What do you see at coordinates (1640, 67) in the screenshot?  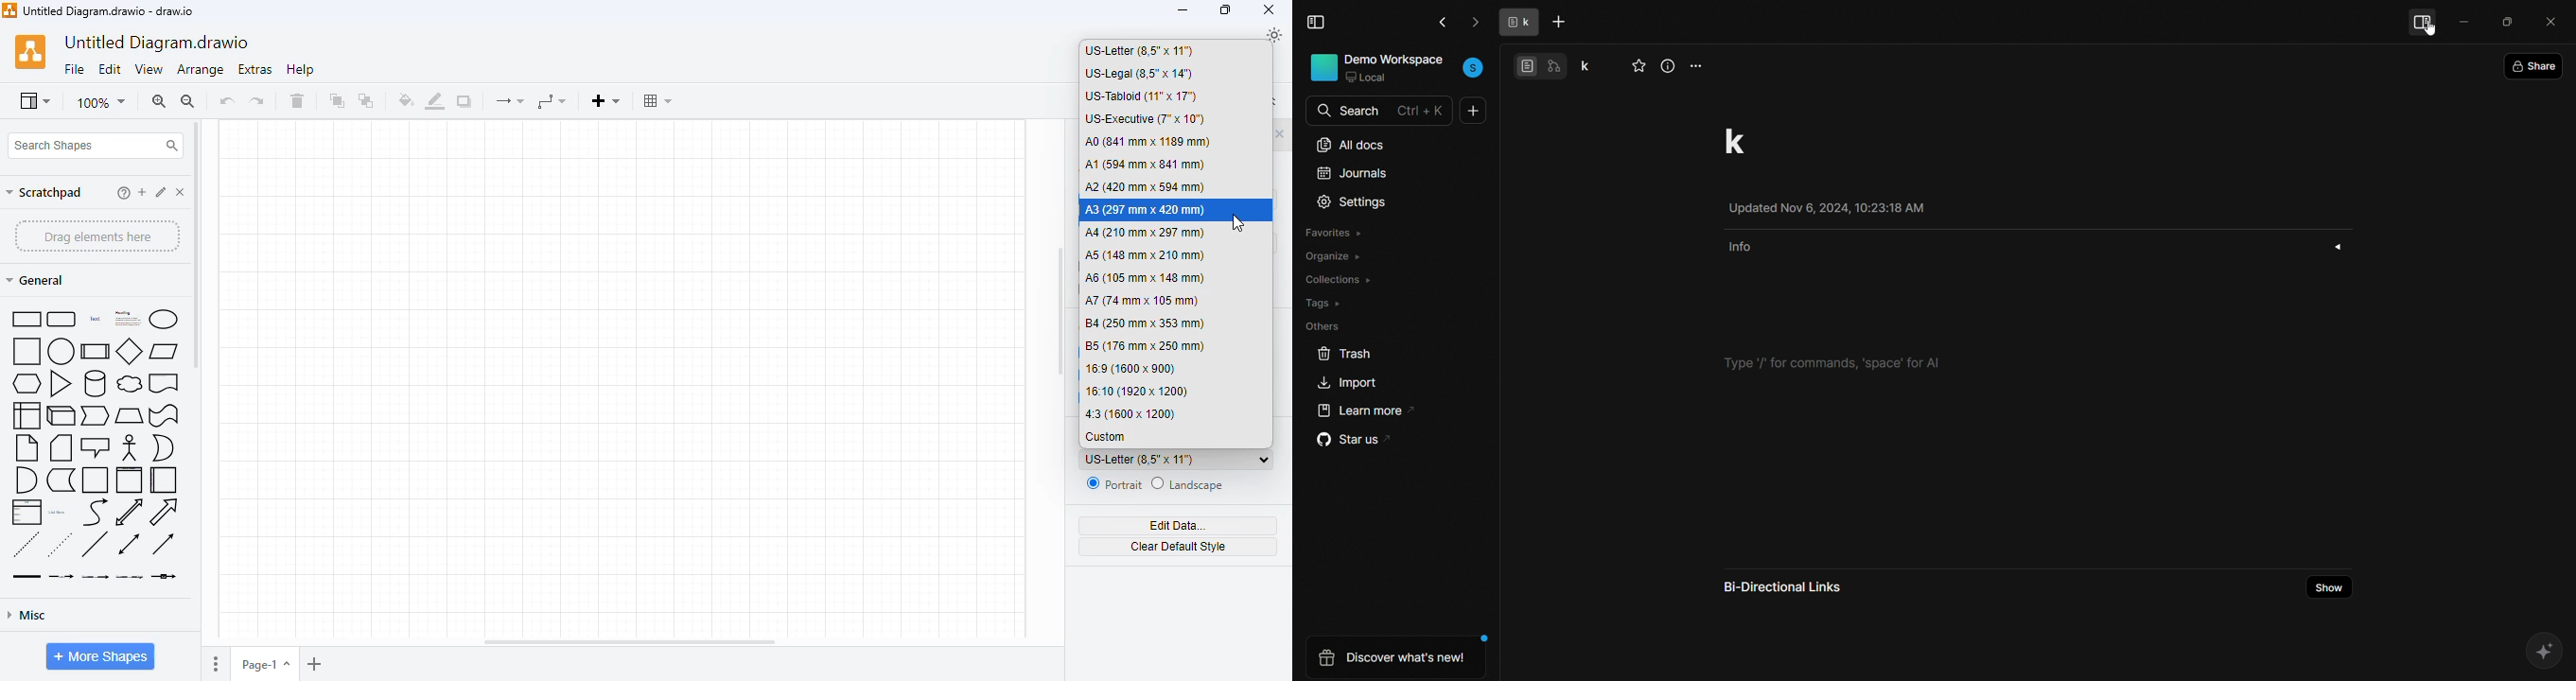 I see `favorite` at bounding box center [1640, 67].